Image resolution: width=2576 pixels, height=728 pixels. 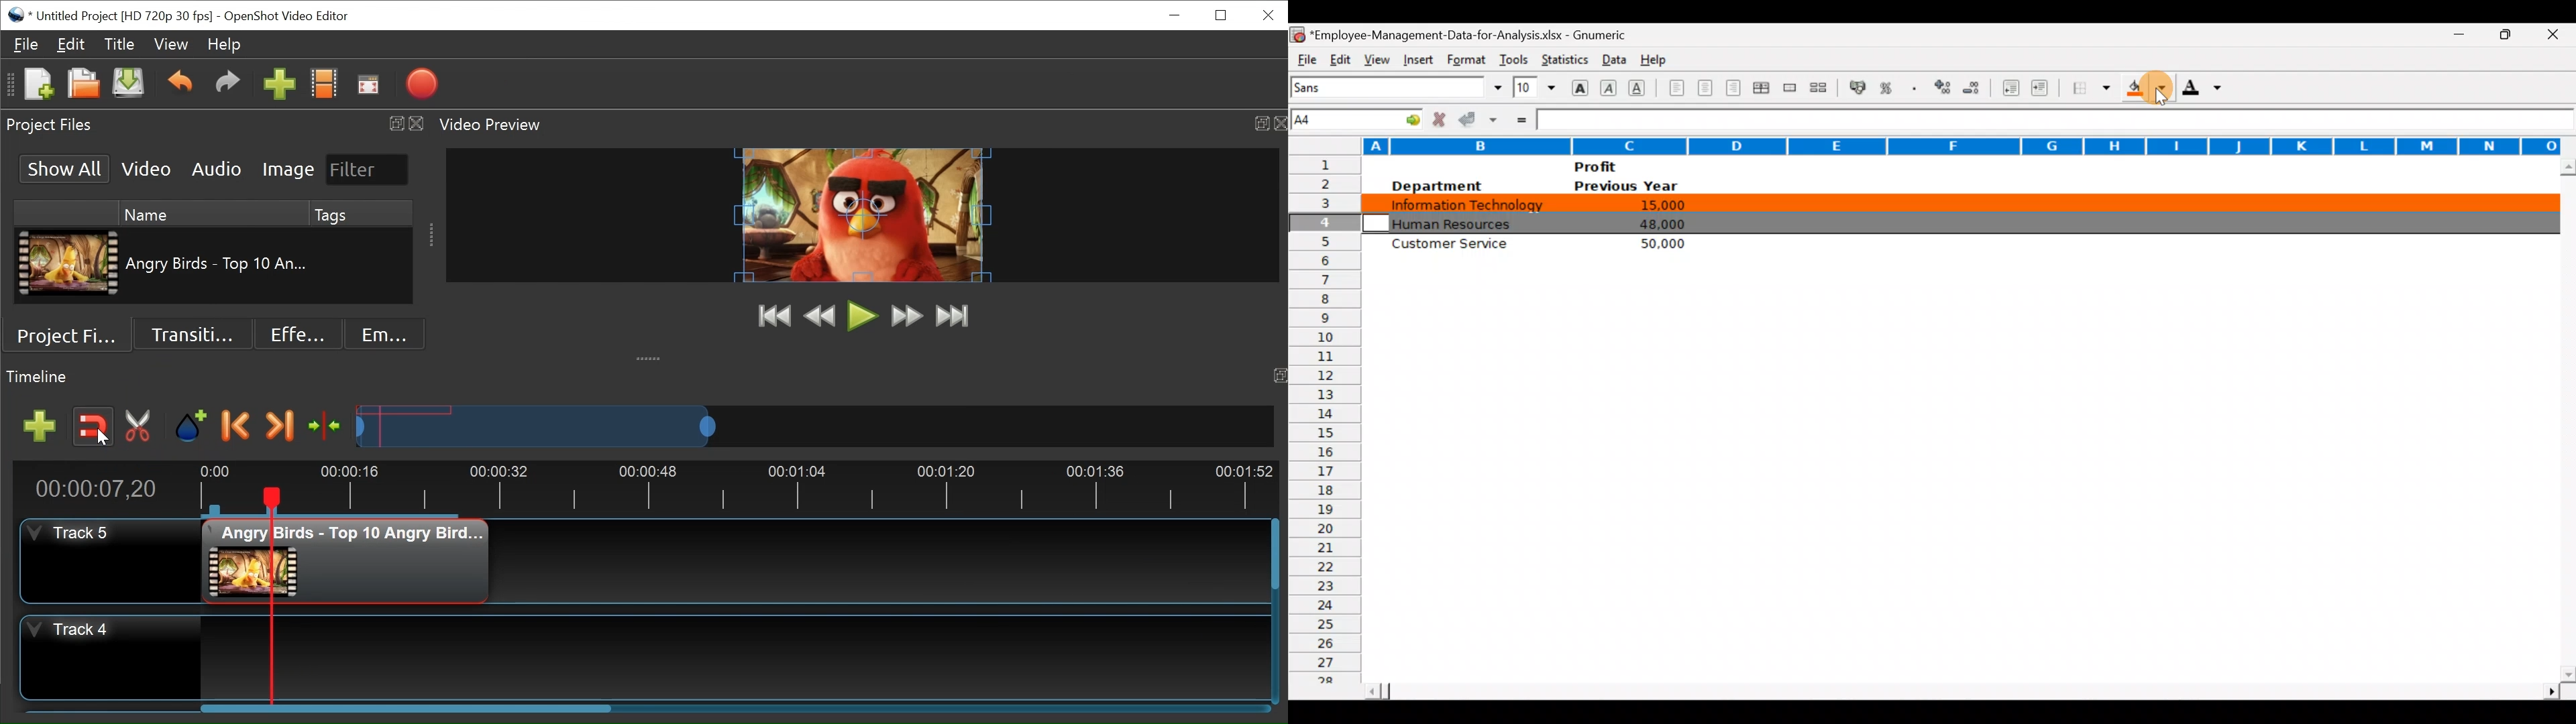 I want to click on Razor, so click(x=142, y=426).